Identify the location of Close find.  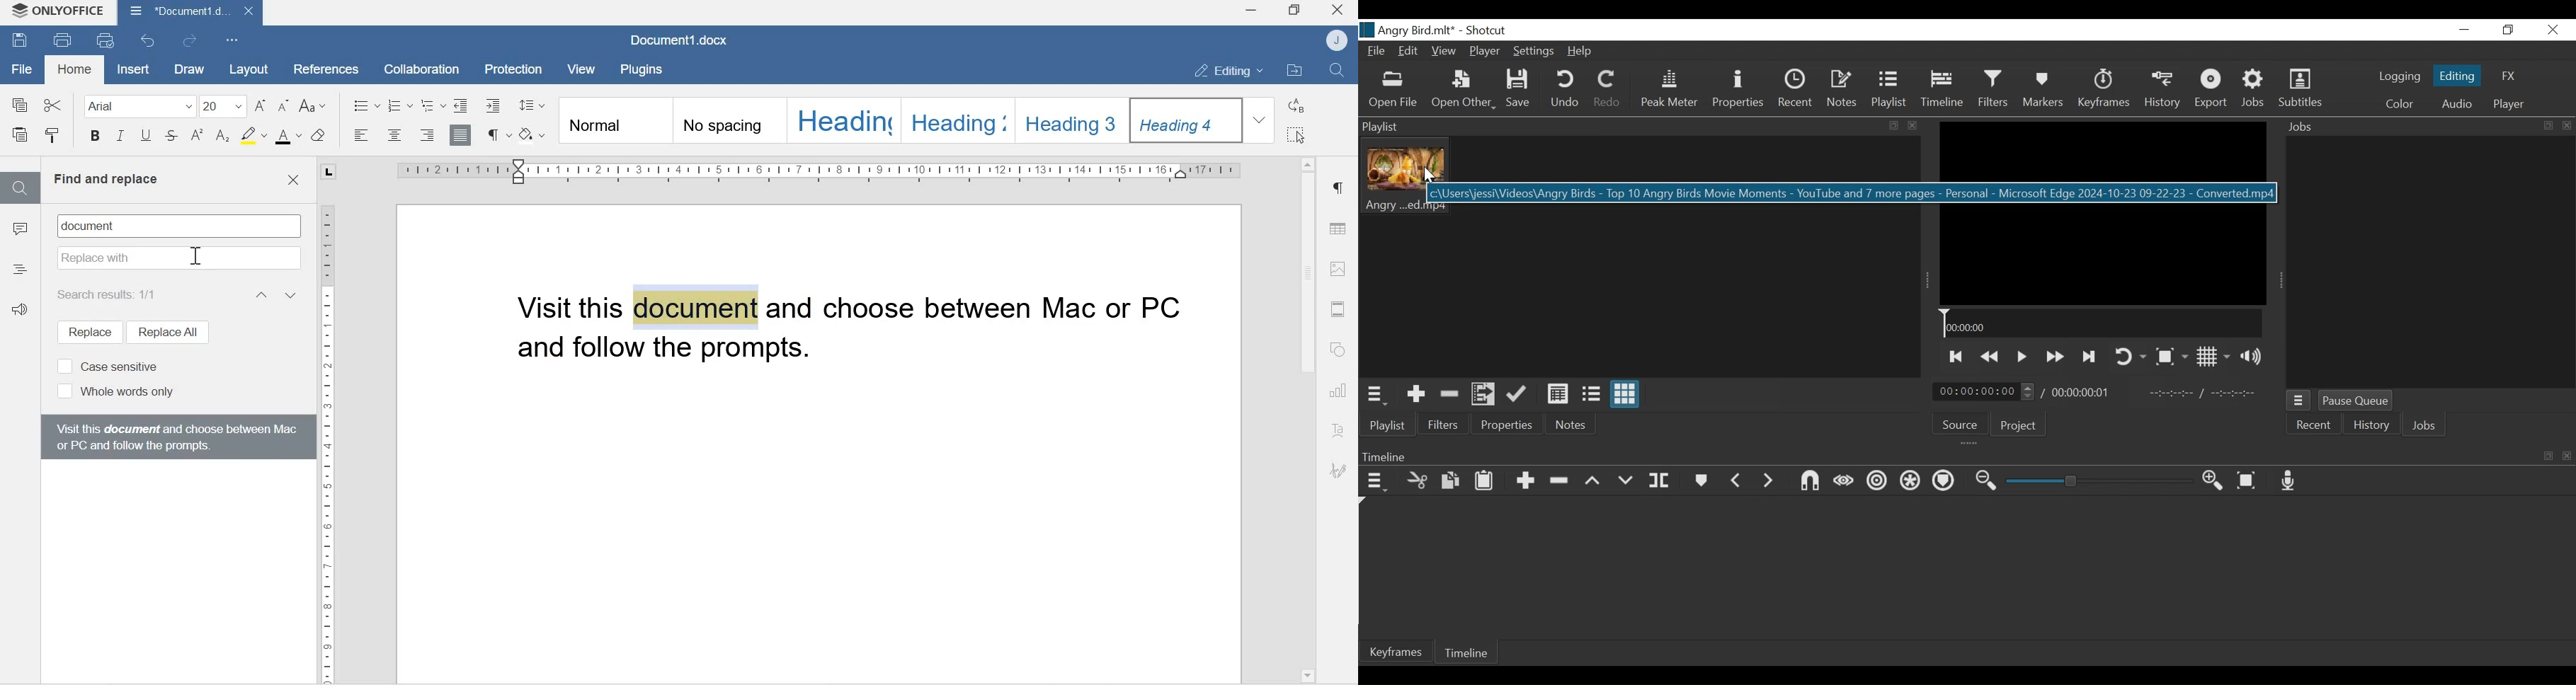
(292, 180).